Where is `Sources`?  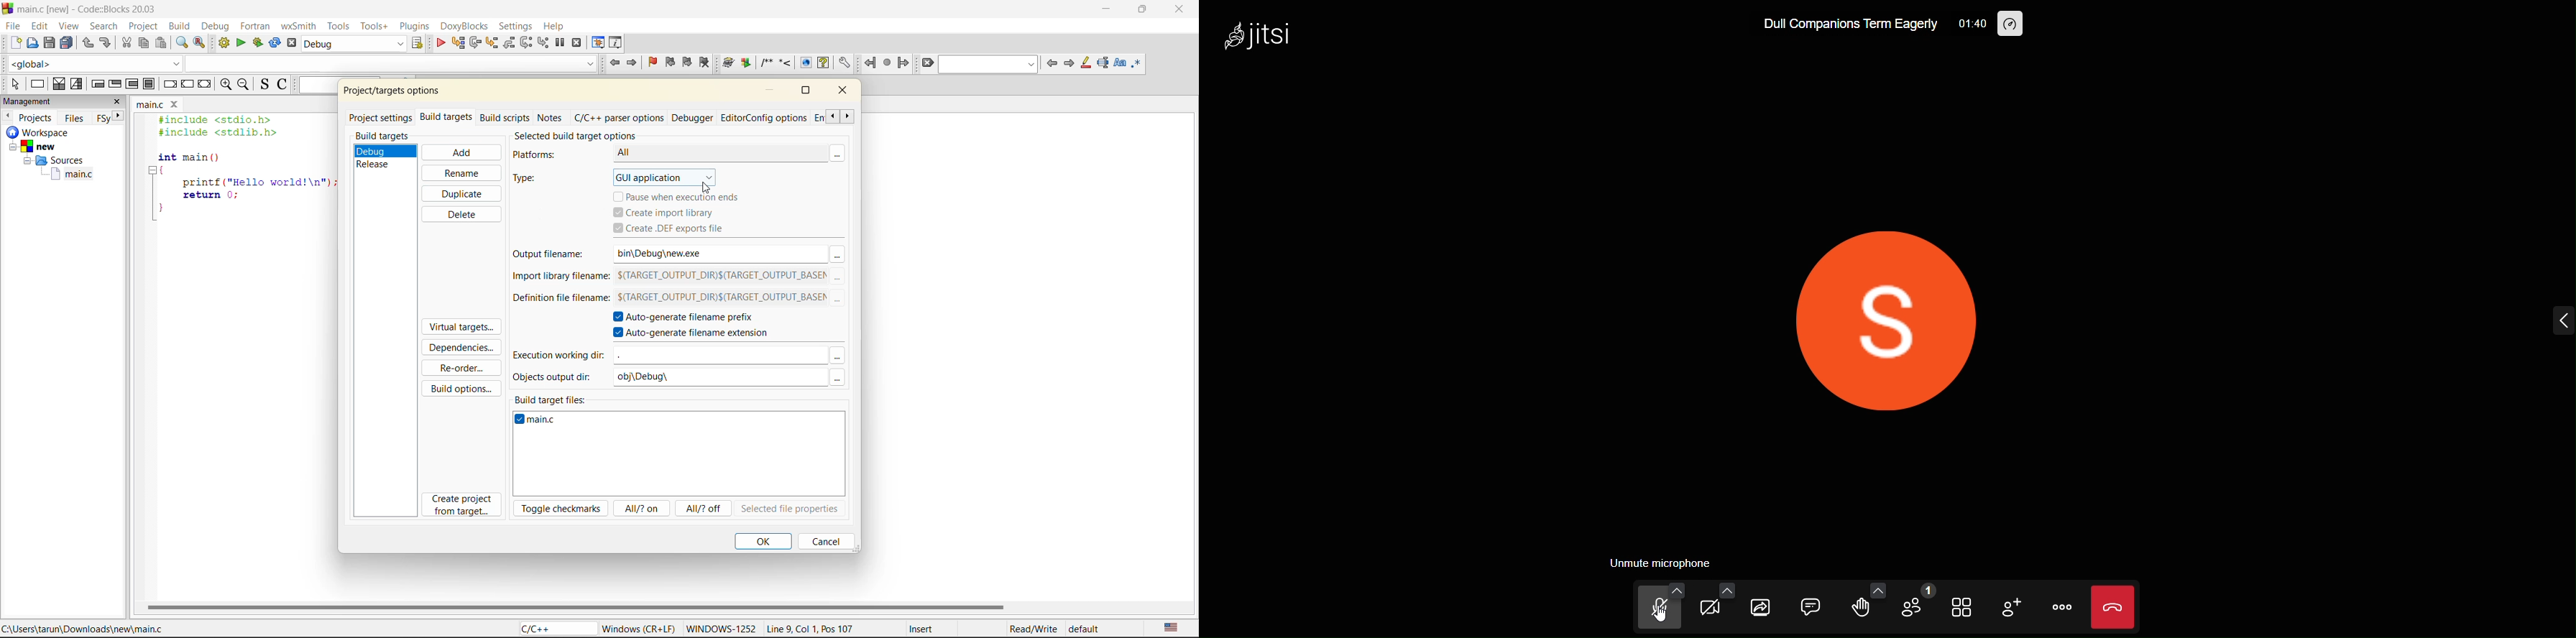 Sources is located at coordinates (51, 162).